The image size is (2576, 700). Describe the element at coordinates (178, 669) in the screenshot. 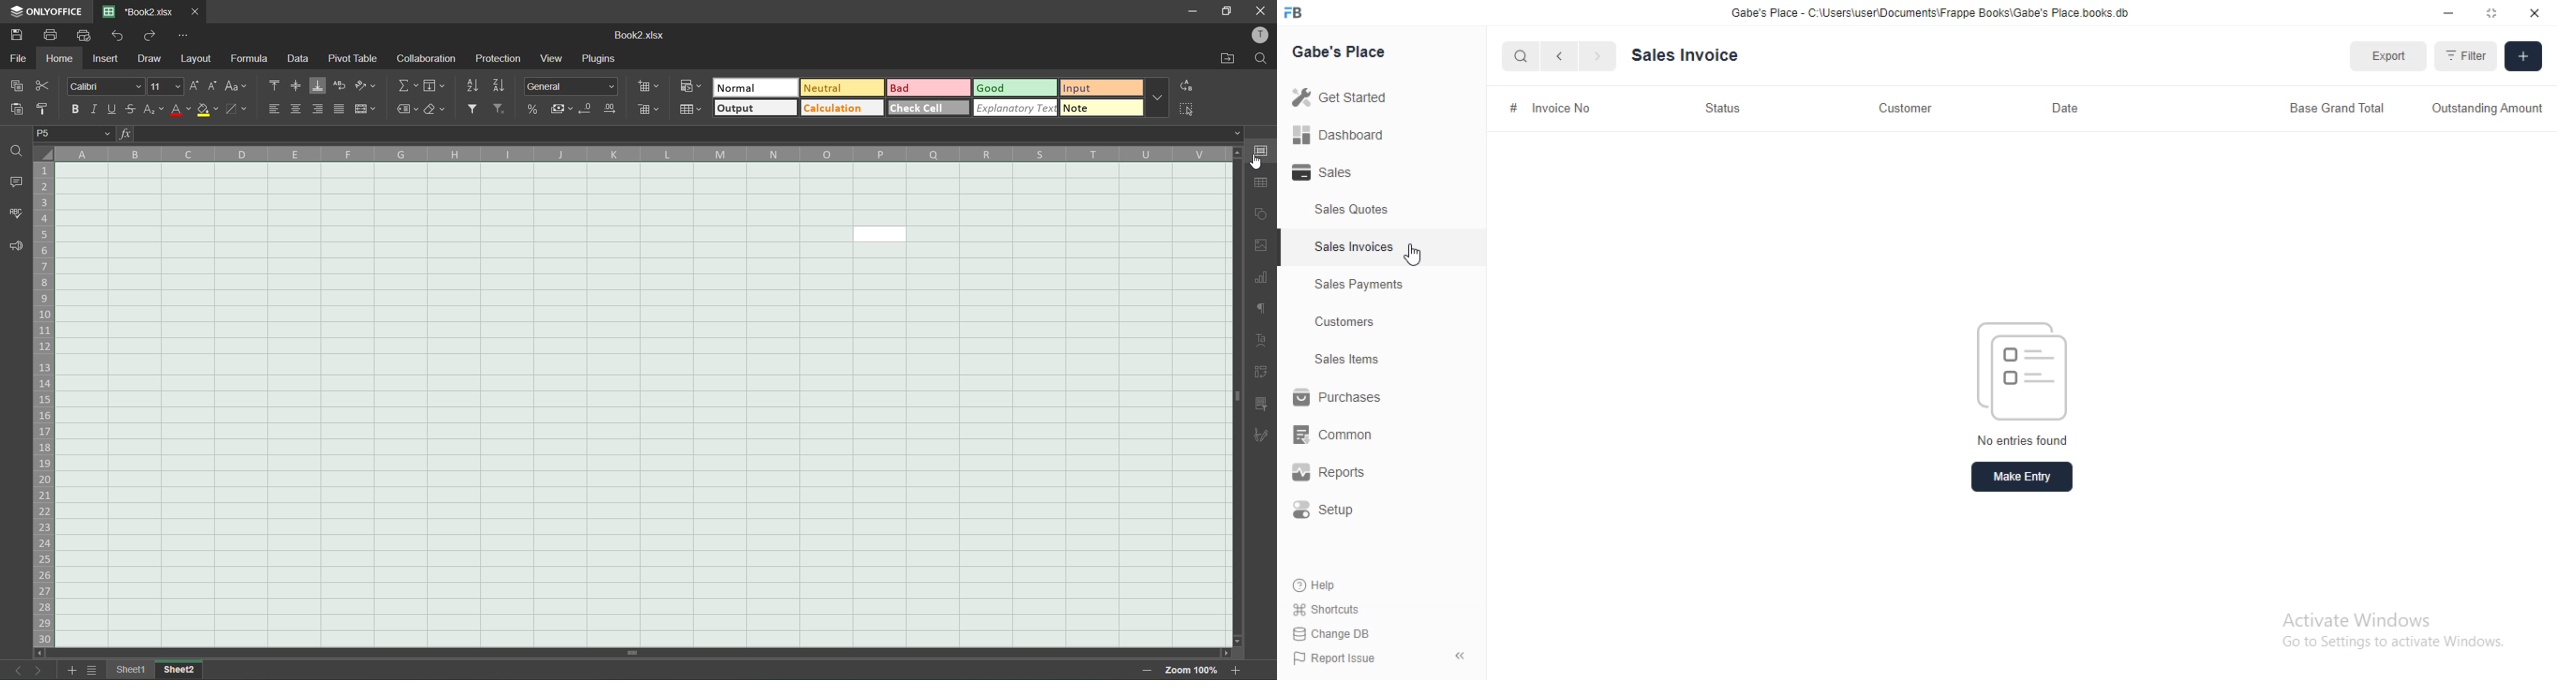

I see `sheet2` at that location.